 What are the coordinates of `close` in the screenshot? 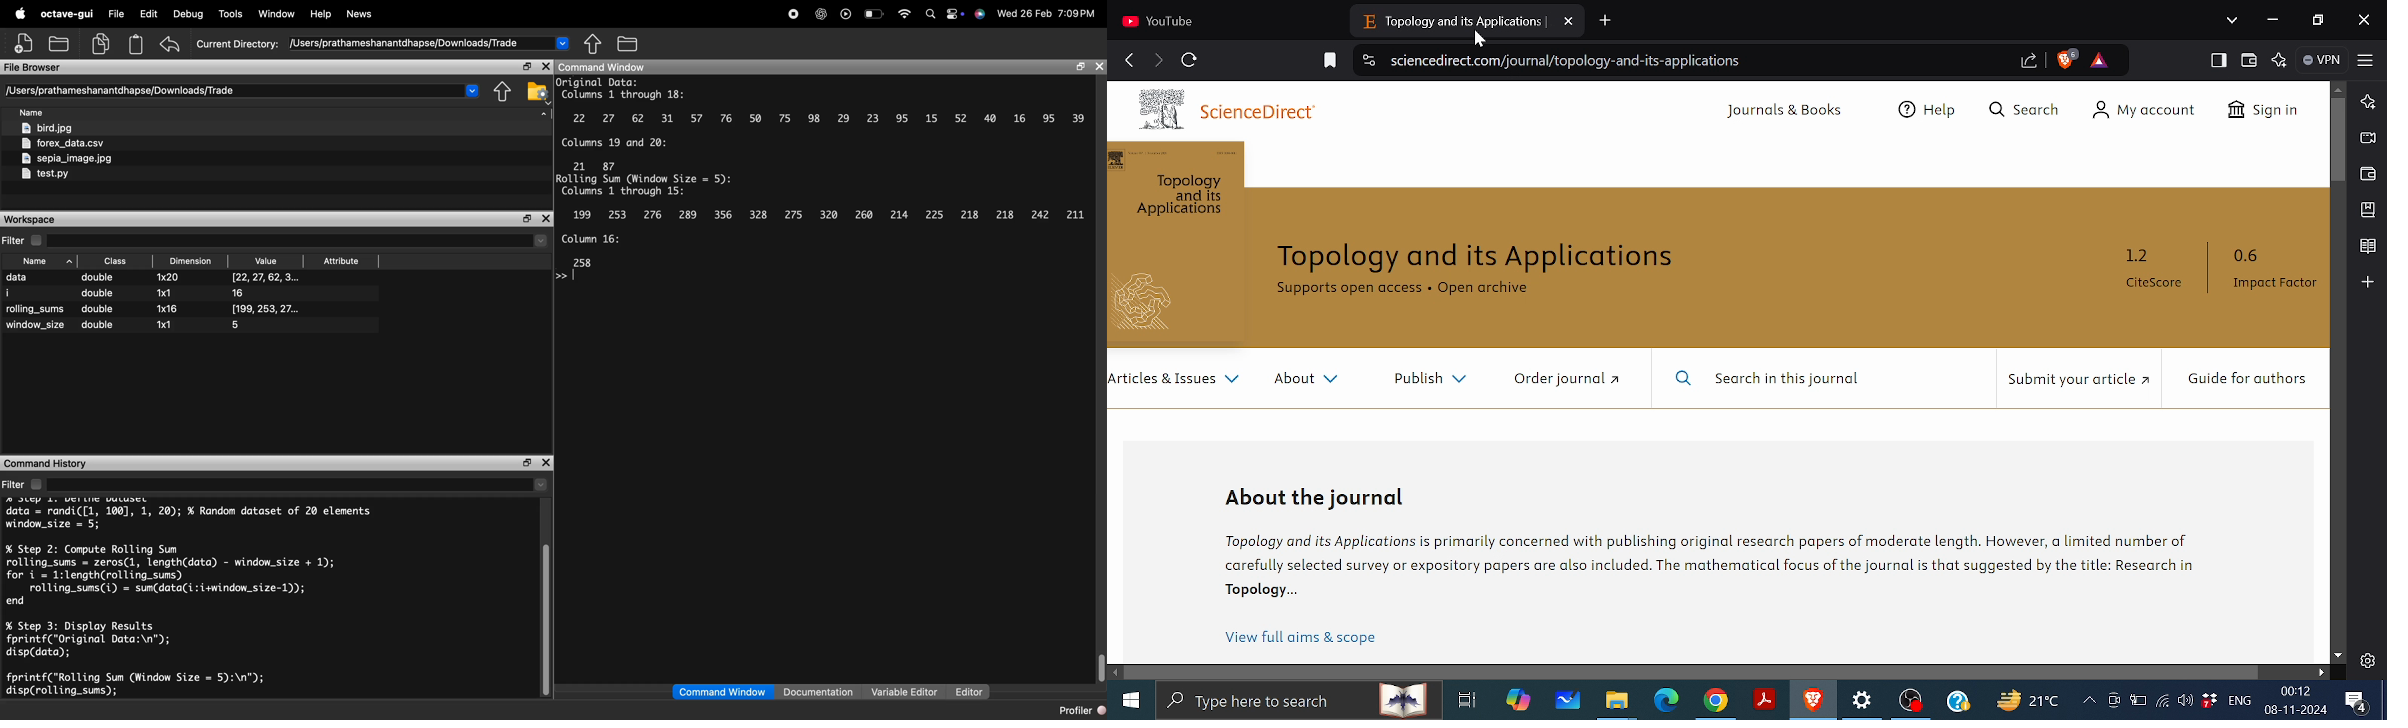 It's located at (1099, 67).